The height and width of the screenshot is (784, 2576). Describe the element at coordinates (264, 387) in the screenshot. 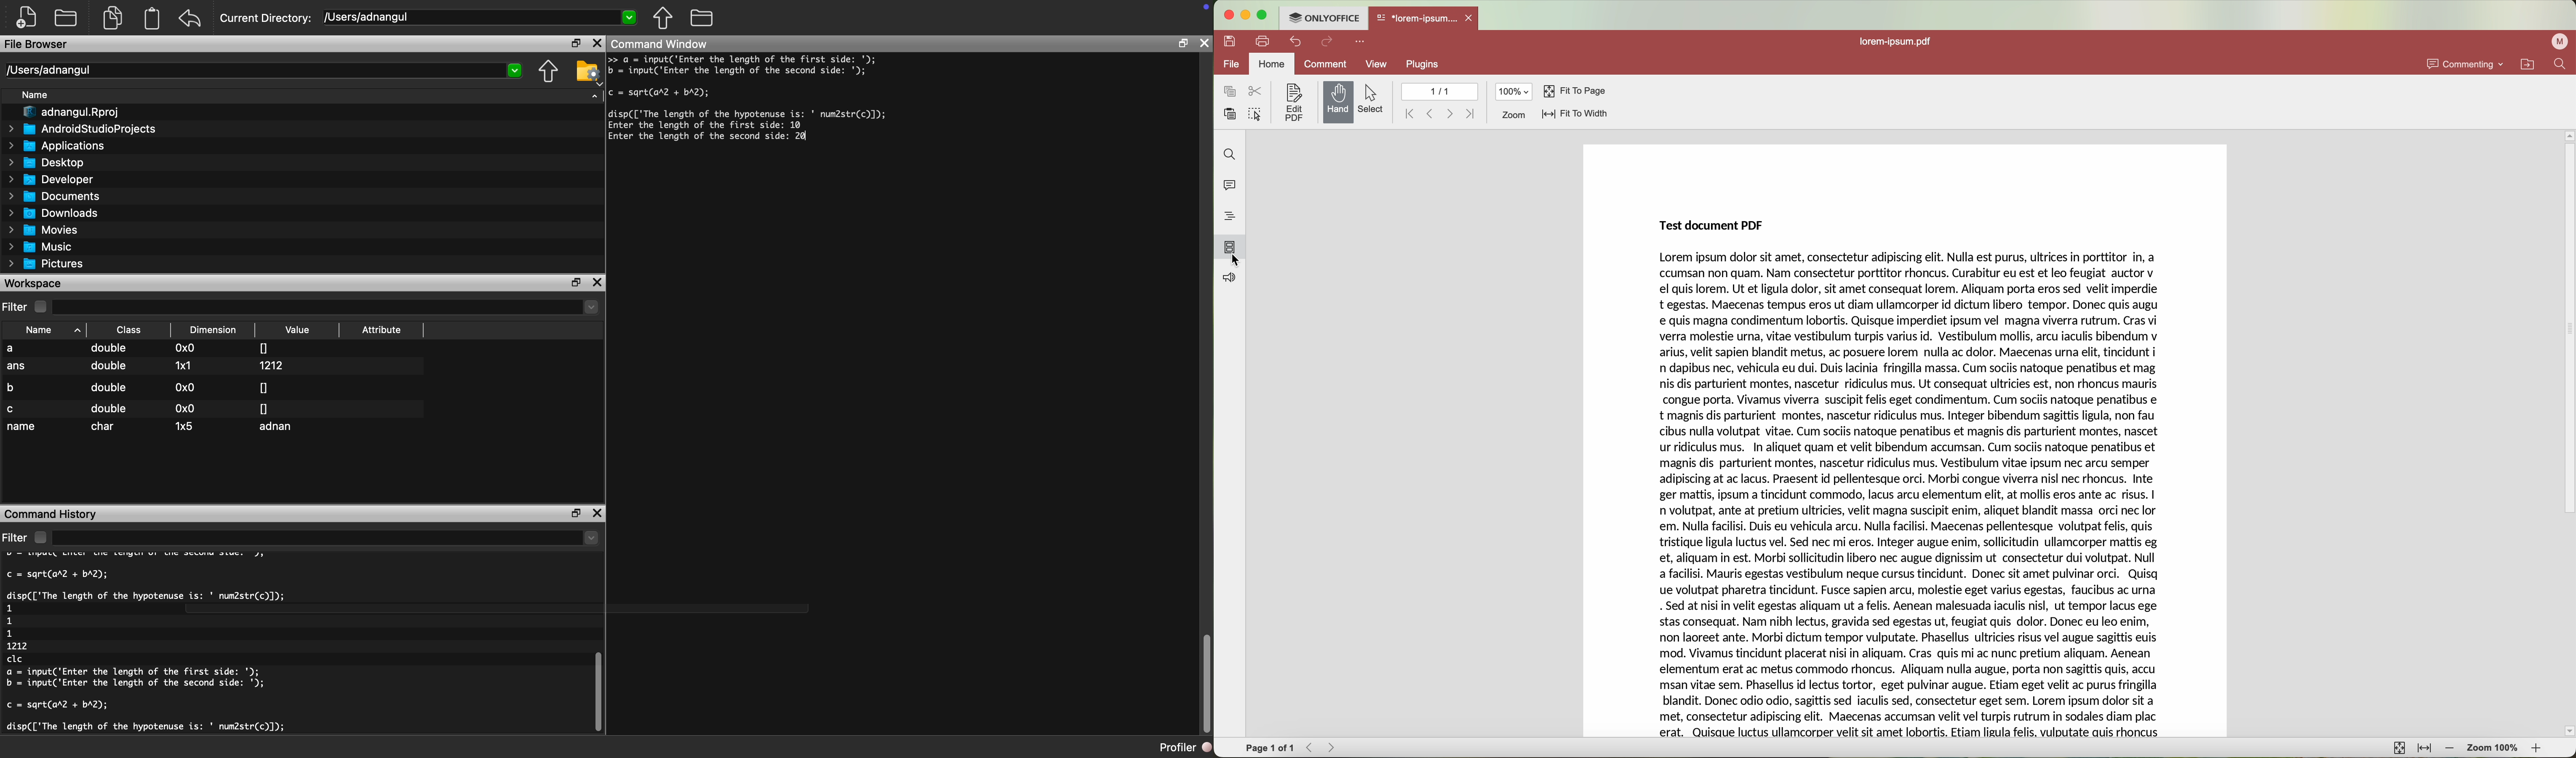

I see `0` at that location.